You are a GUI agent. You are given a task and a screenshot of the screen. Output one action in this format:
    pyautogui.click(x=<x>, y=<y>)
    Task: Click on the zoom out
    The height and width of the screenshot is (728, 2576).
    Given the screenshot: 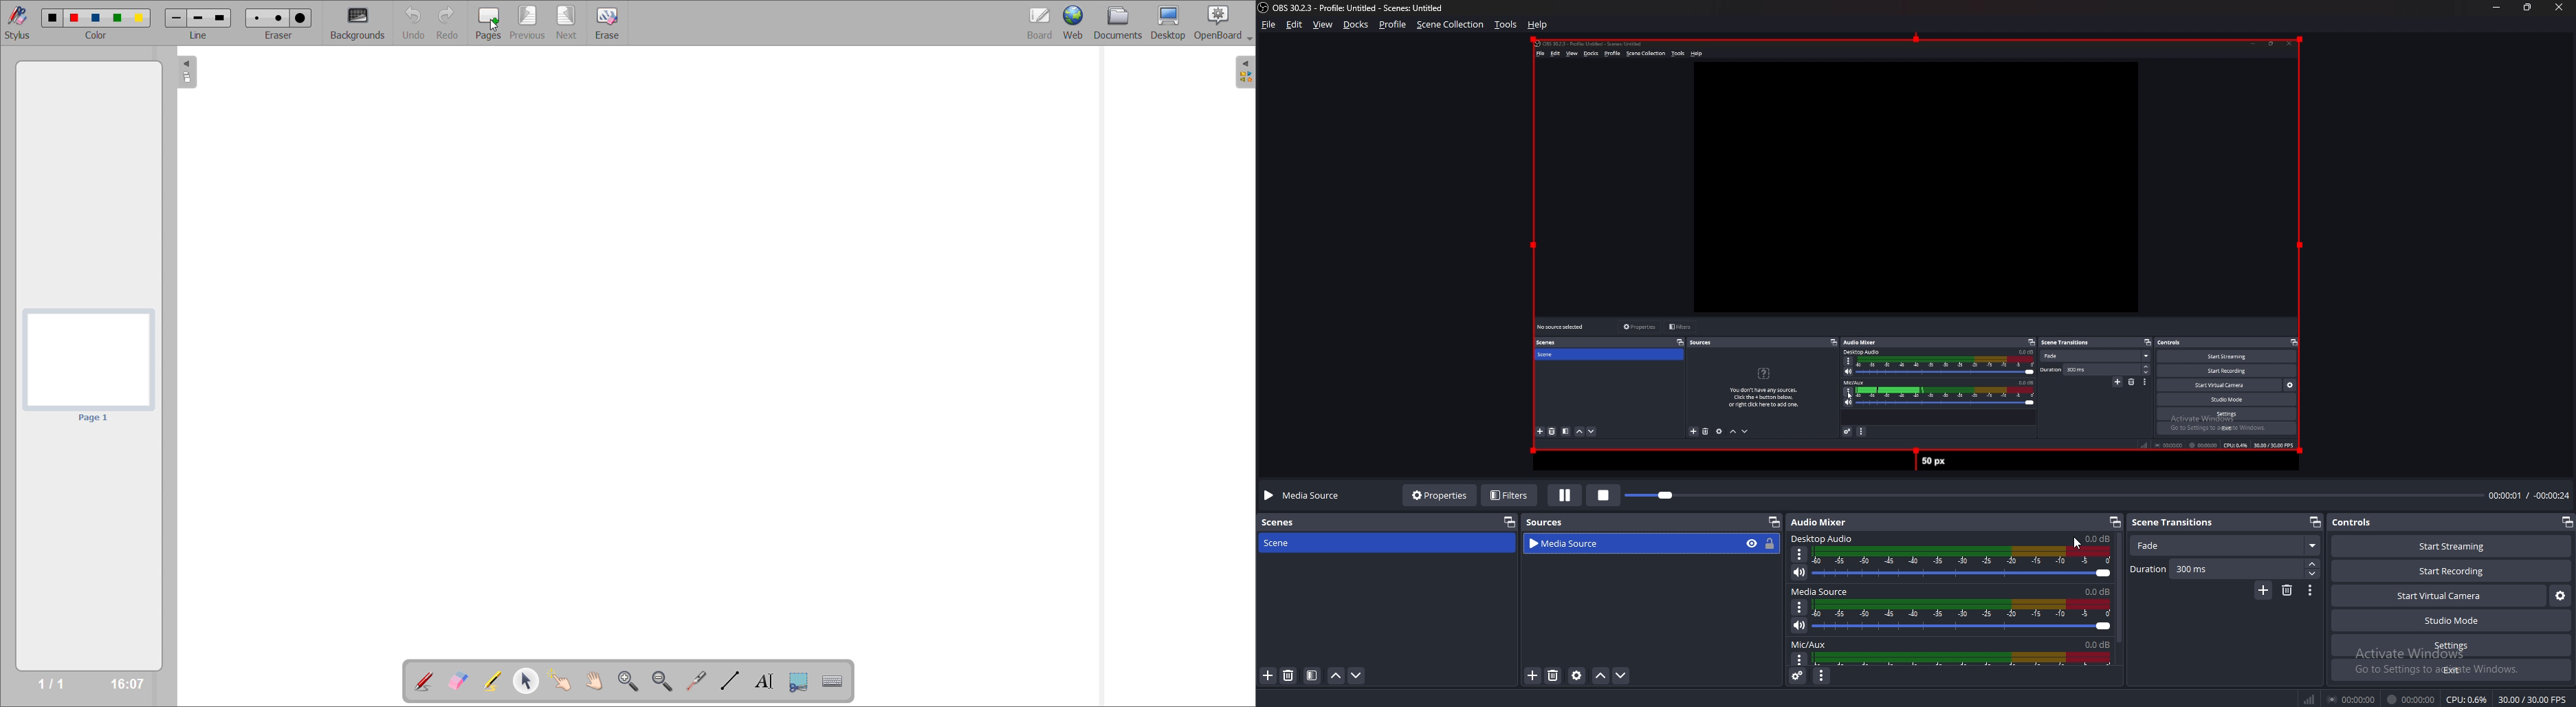 What is the action you would take?
    pyautogui.click(x=663, y=681)
    